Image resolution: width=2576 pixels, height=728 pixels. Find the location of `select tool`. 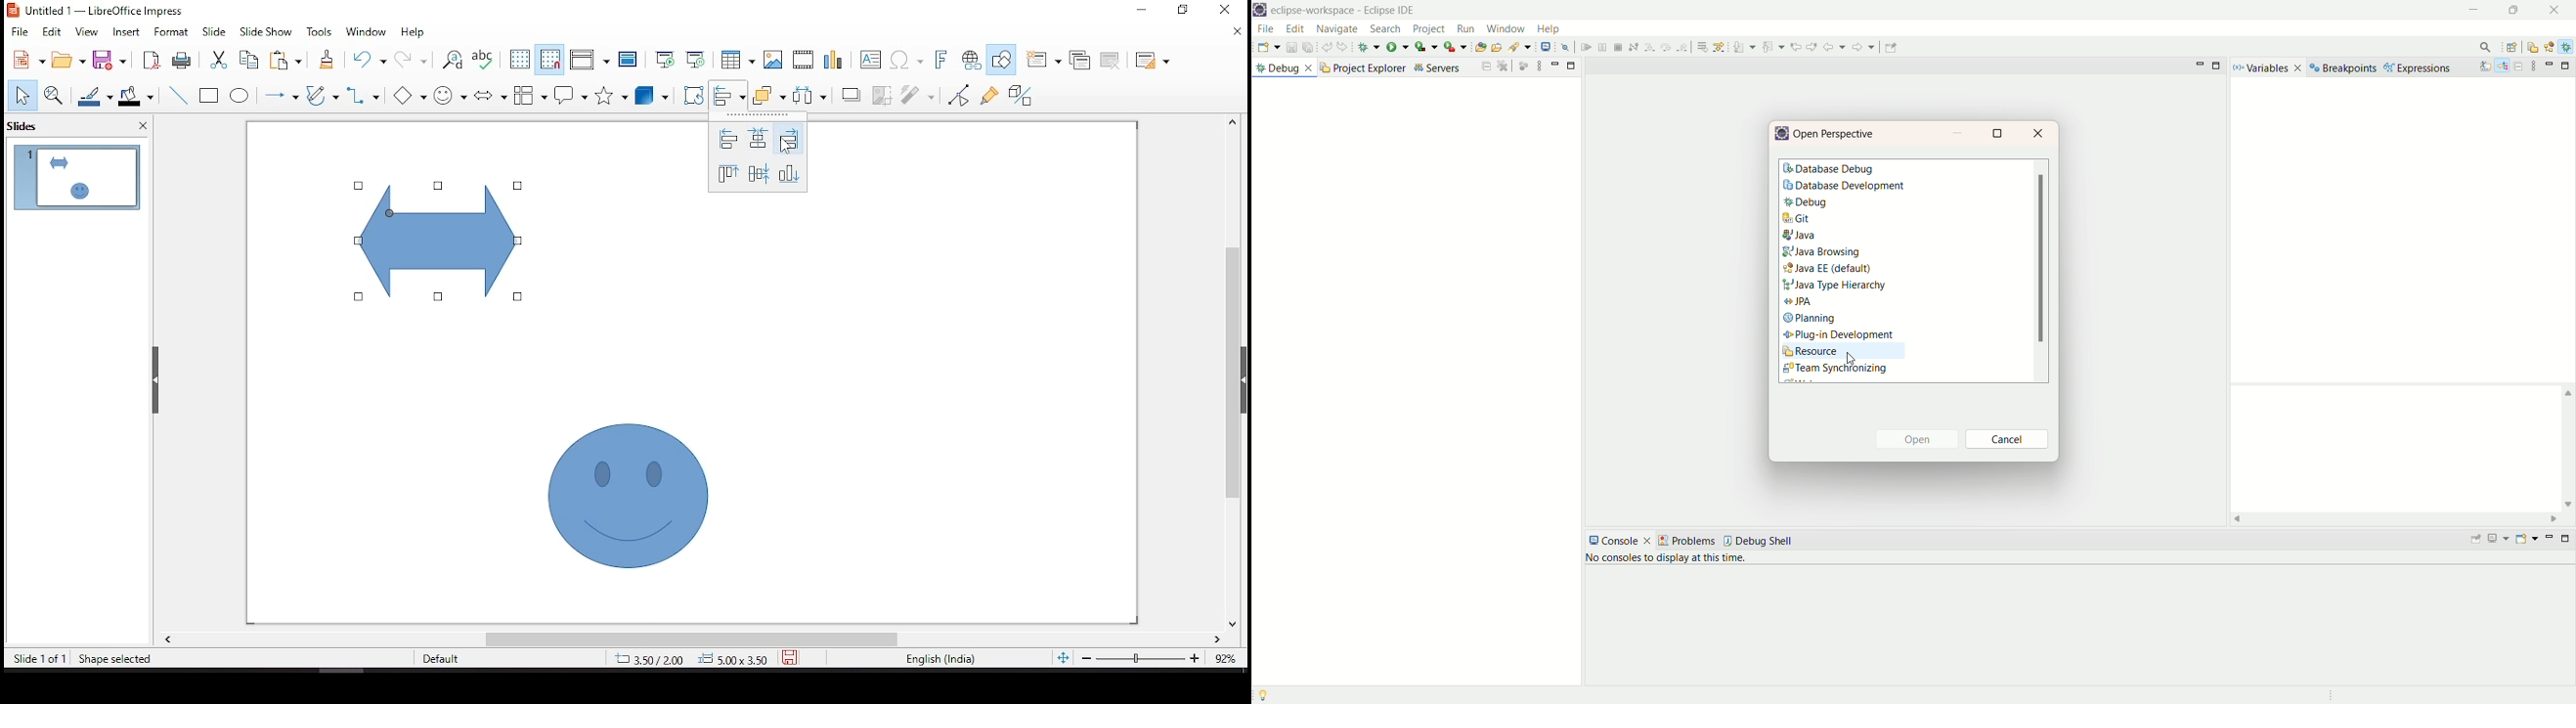

select tool is located at coordinates (22, 94).